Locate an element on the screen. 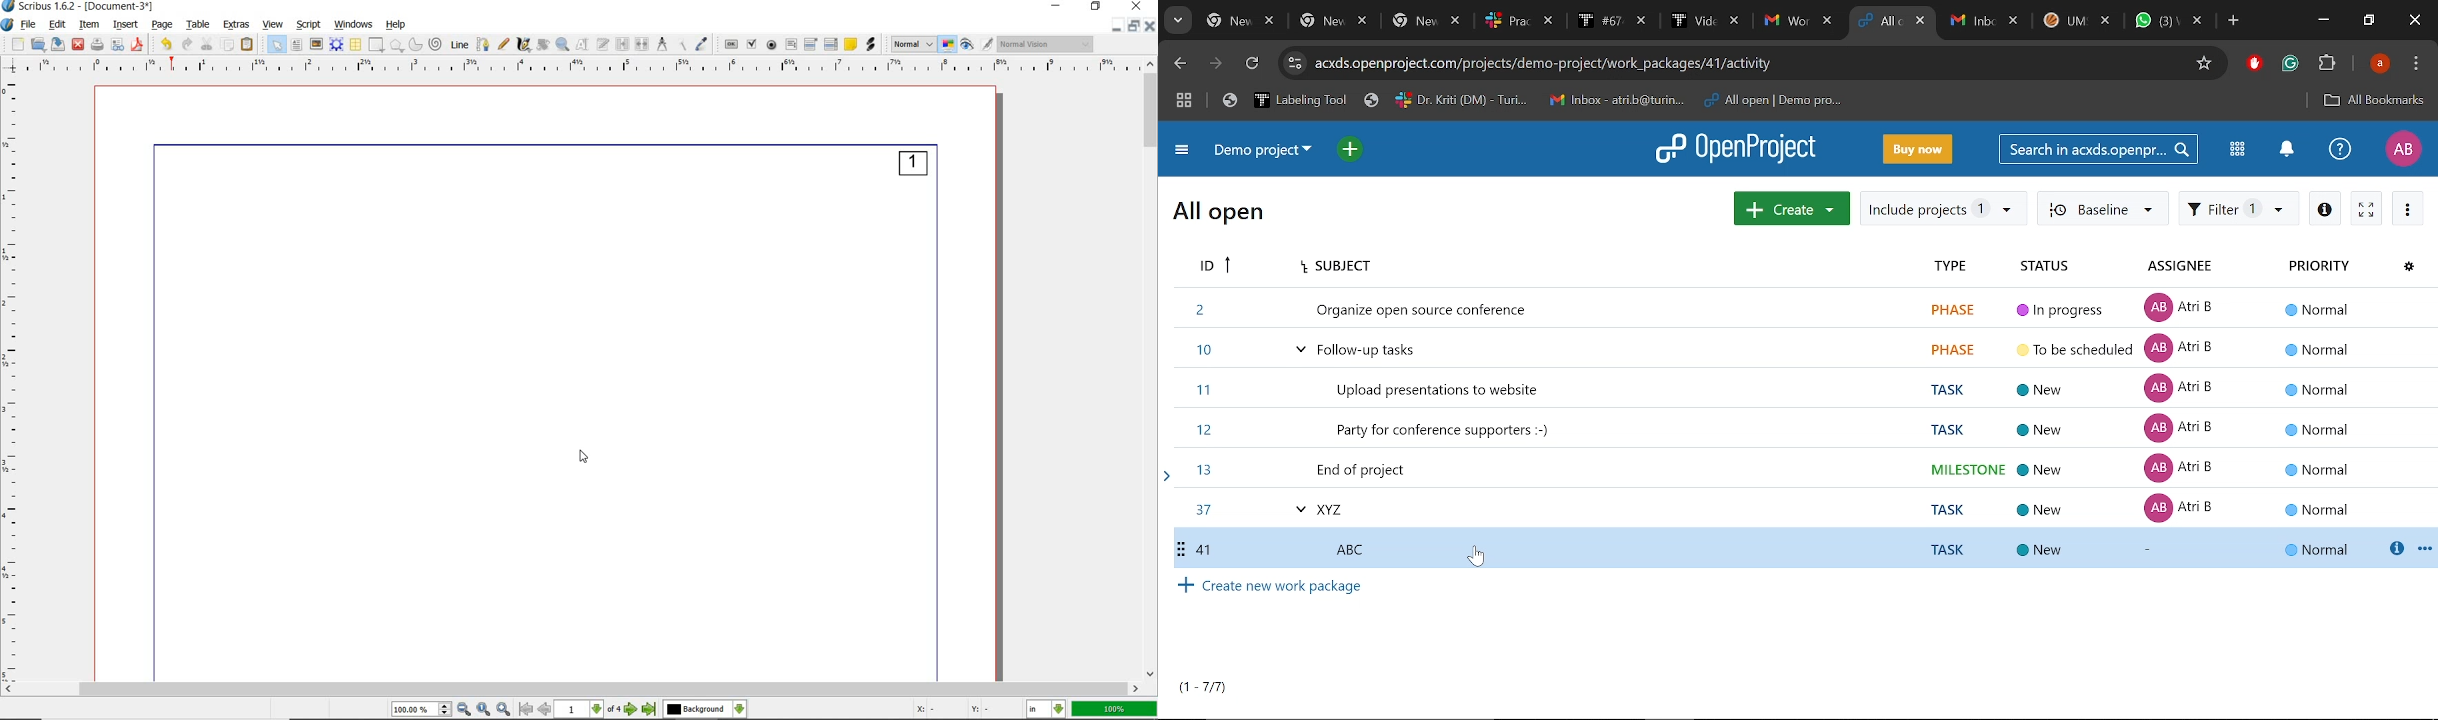 The height and width of the screenshot is (728, 2464). select is located at coordinates (276, 44).